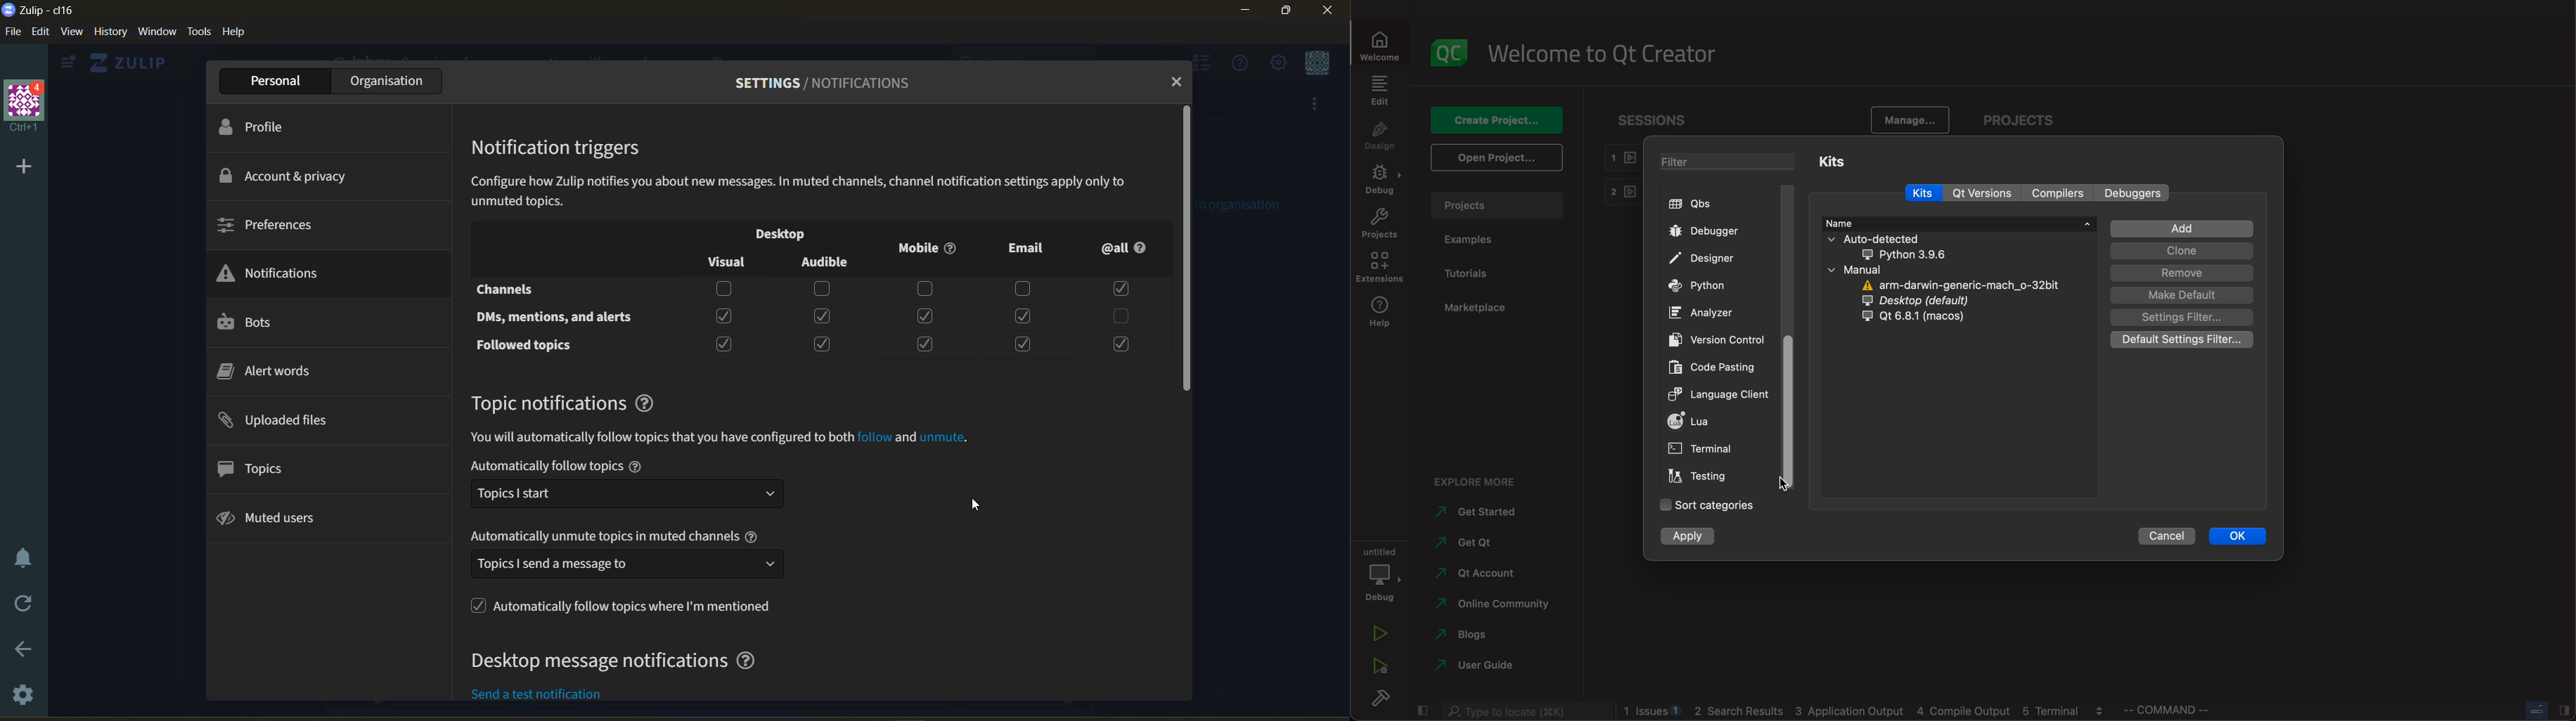  I want to click on history, so click(110, 32).